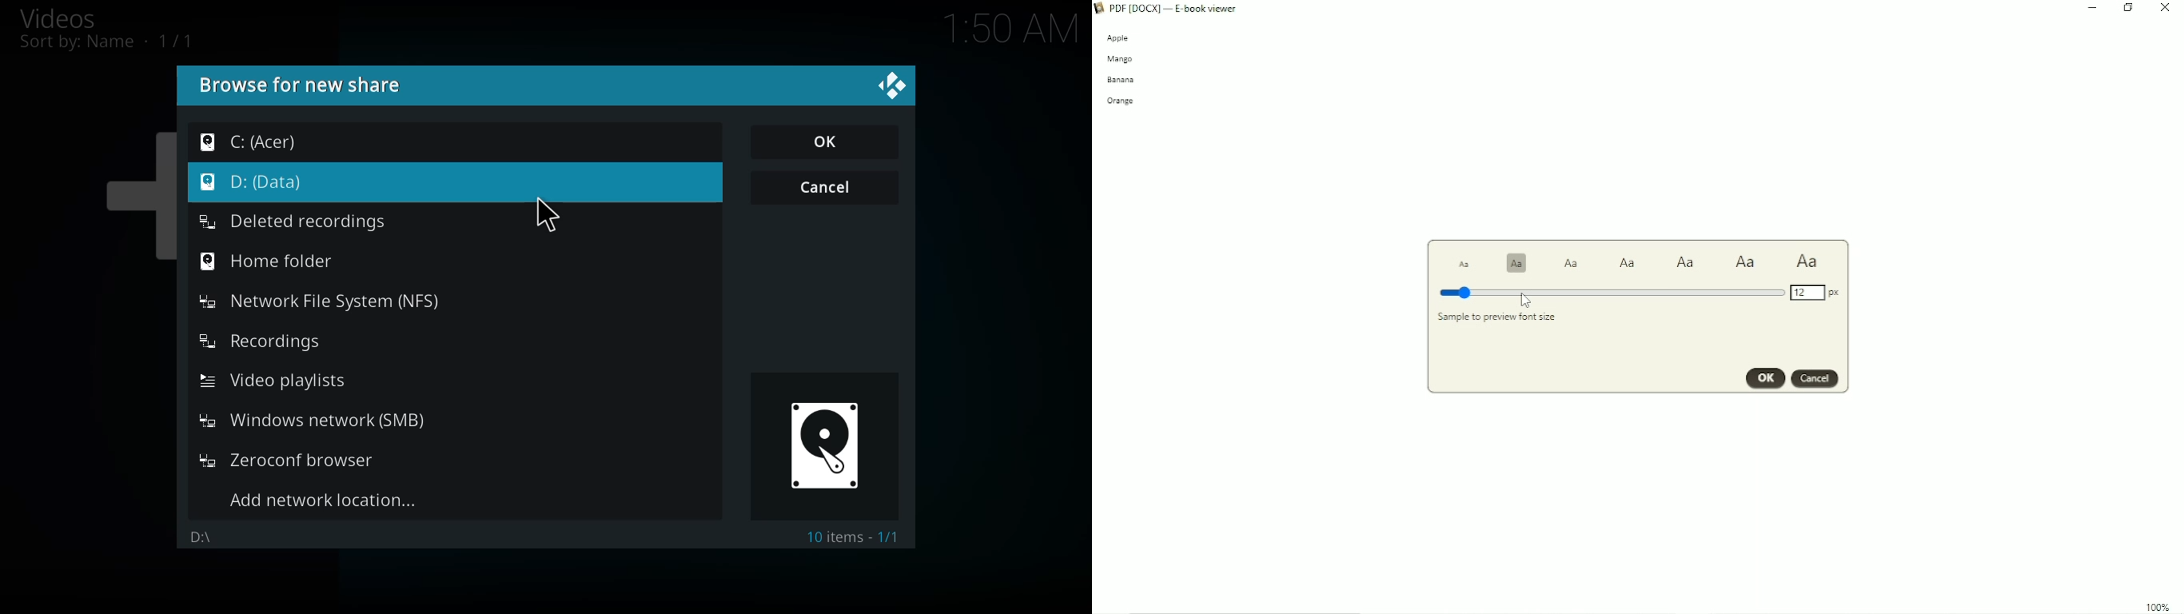 The image size is (2184, 616). What do you see at coordinates (1517, 263) in the screenshot?
I see `Text size` at bounding box center [1517, 263].